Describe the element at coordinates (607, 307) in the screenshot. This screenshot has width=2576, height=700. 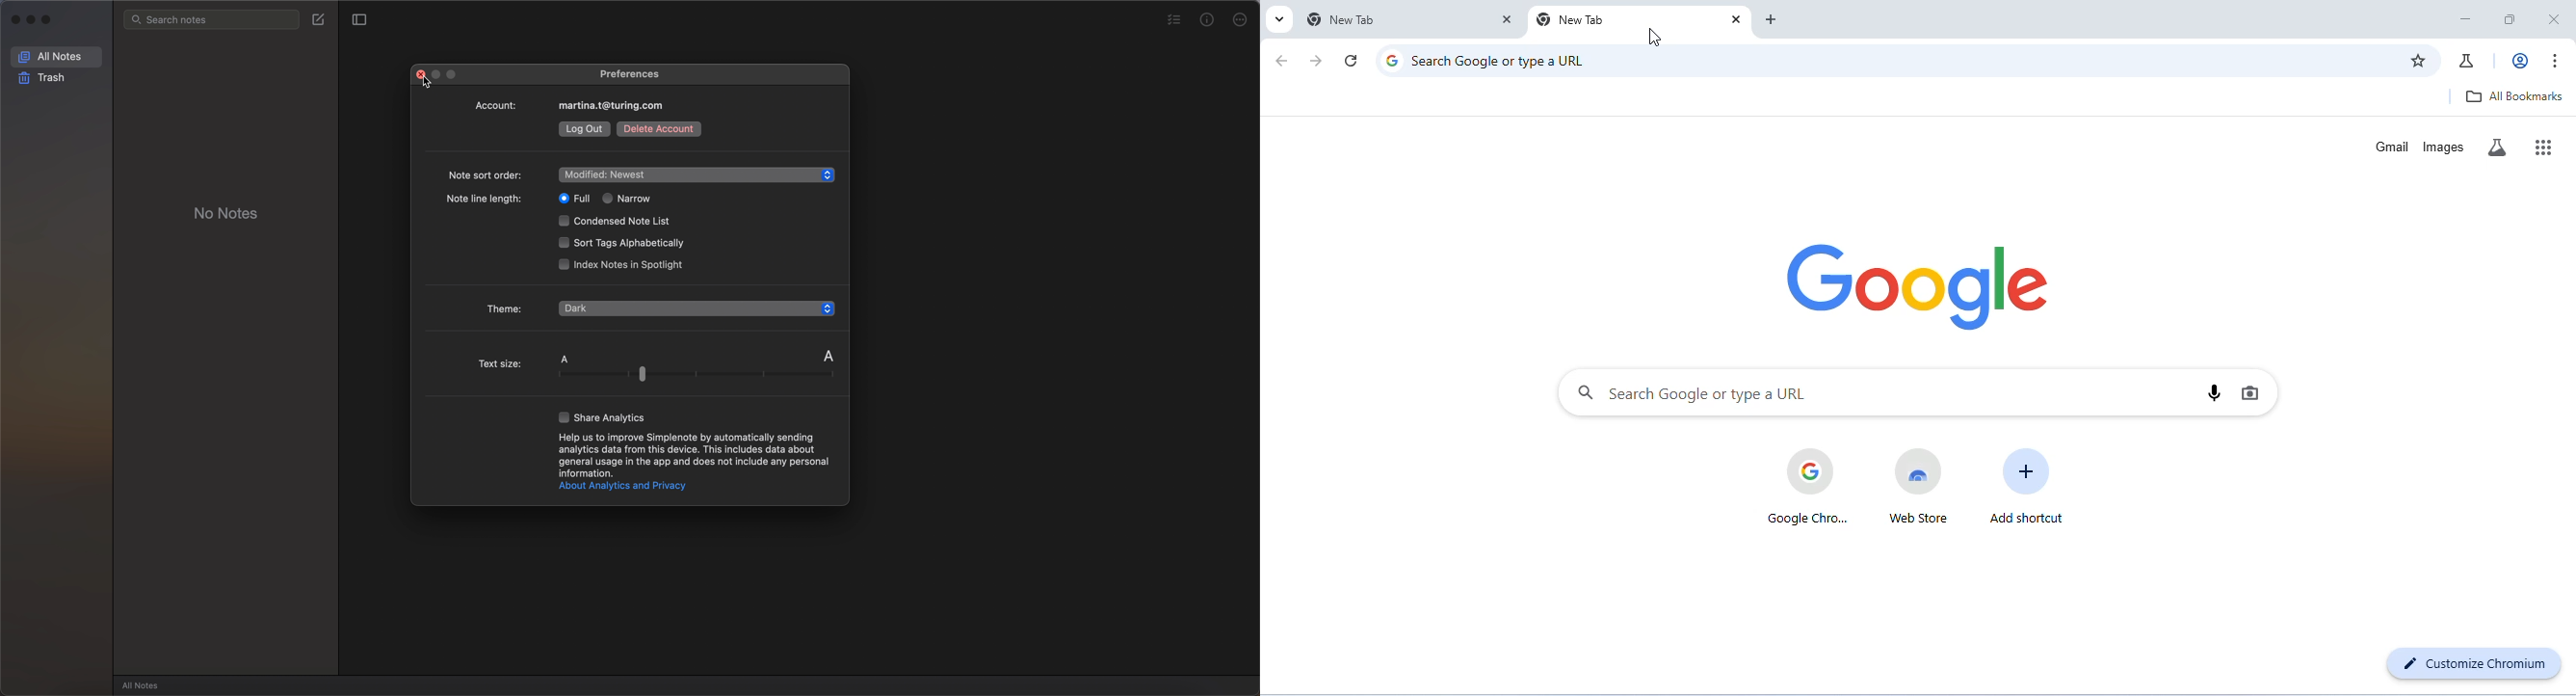
I see `system appearance` at that location.